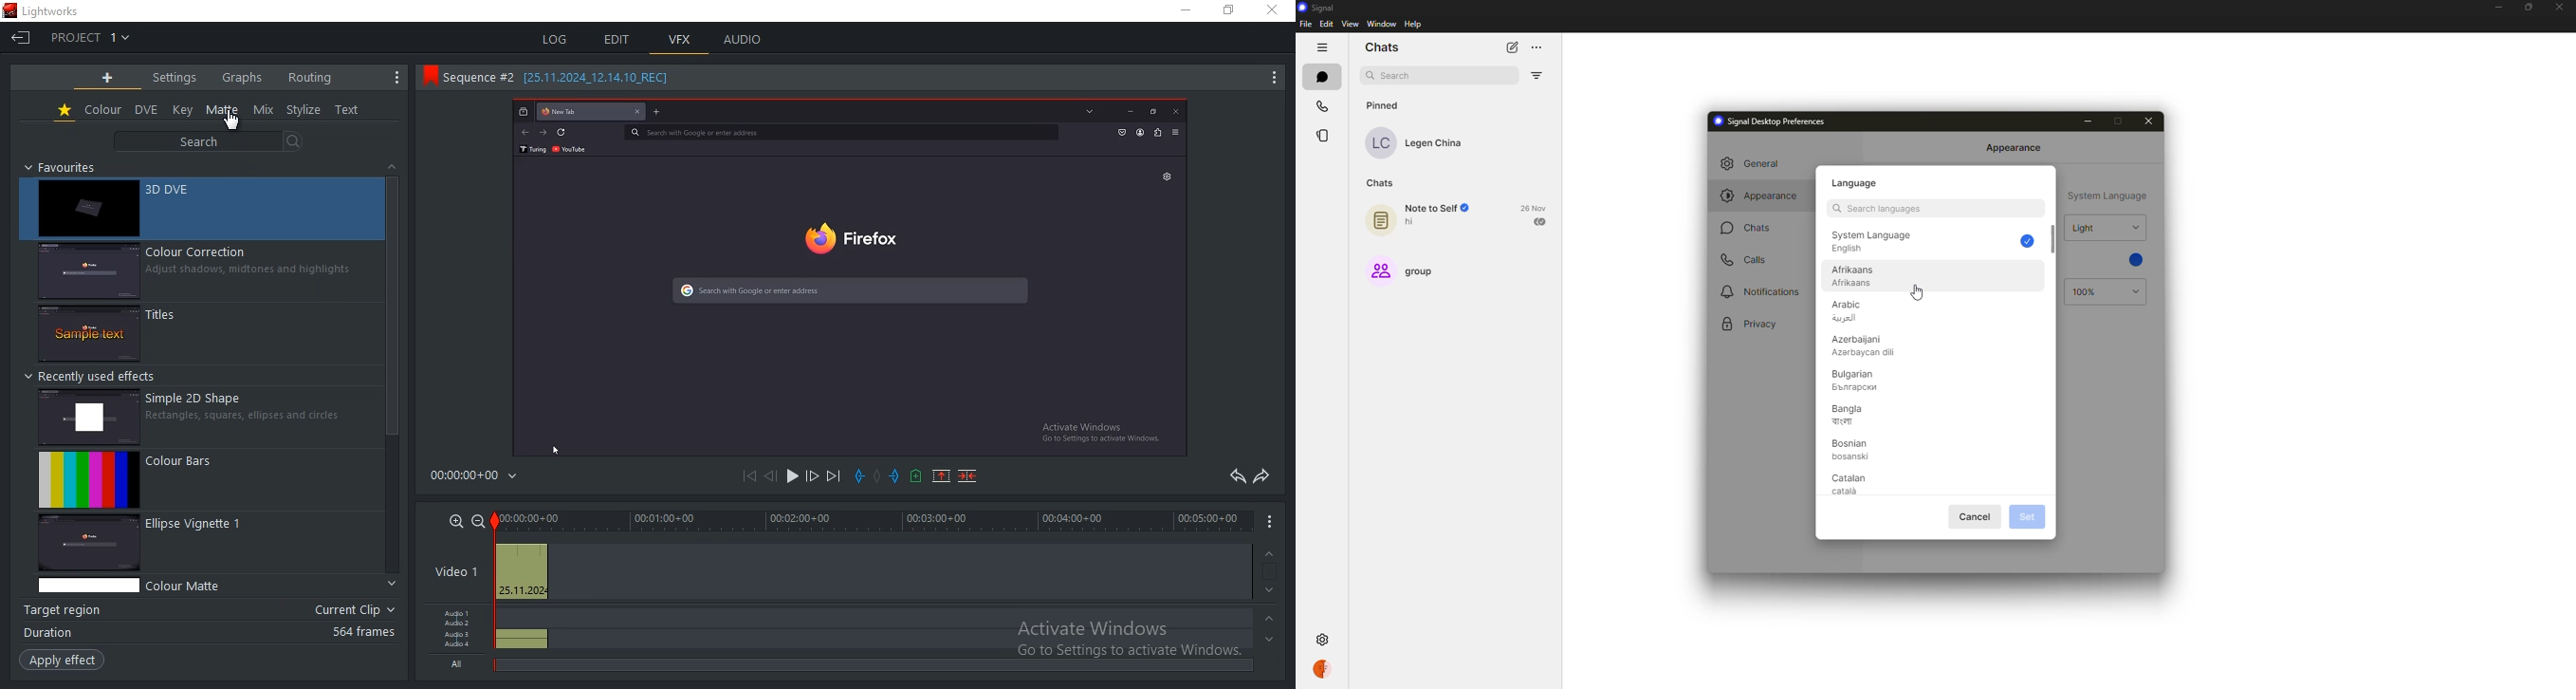  Describe the element at coordinates (860, 476) in the screenshot. I see `add an in mark` at that location.